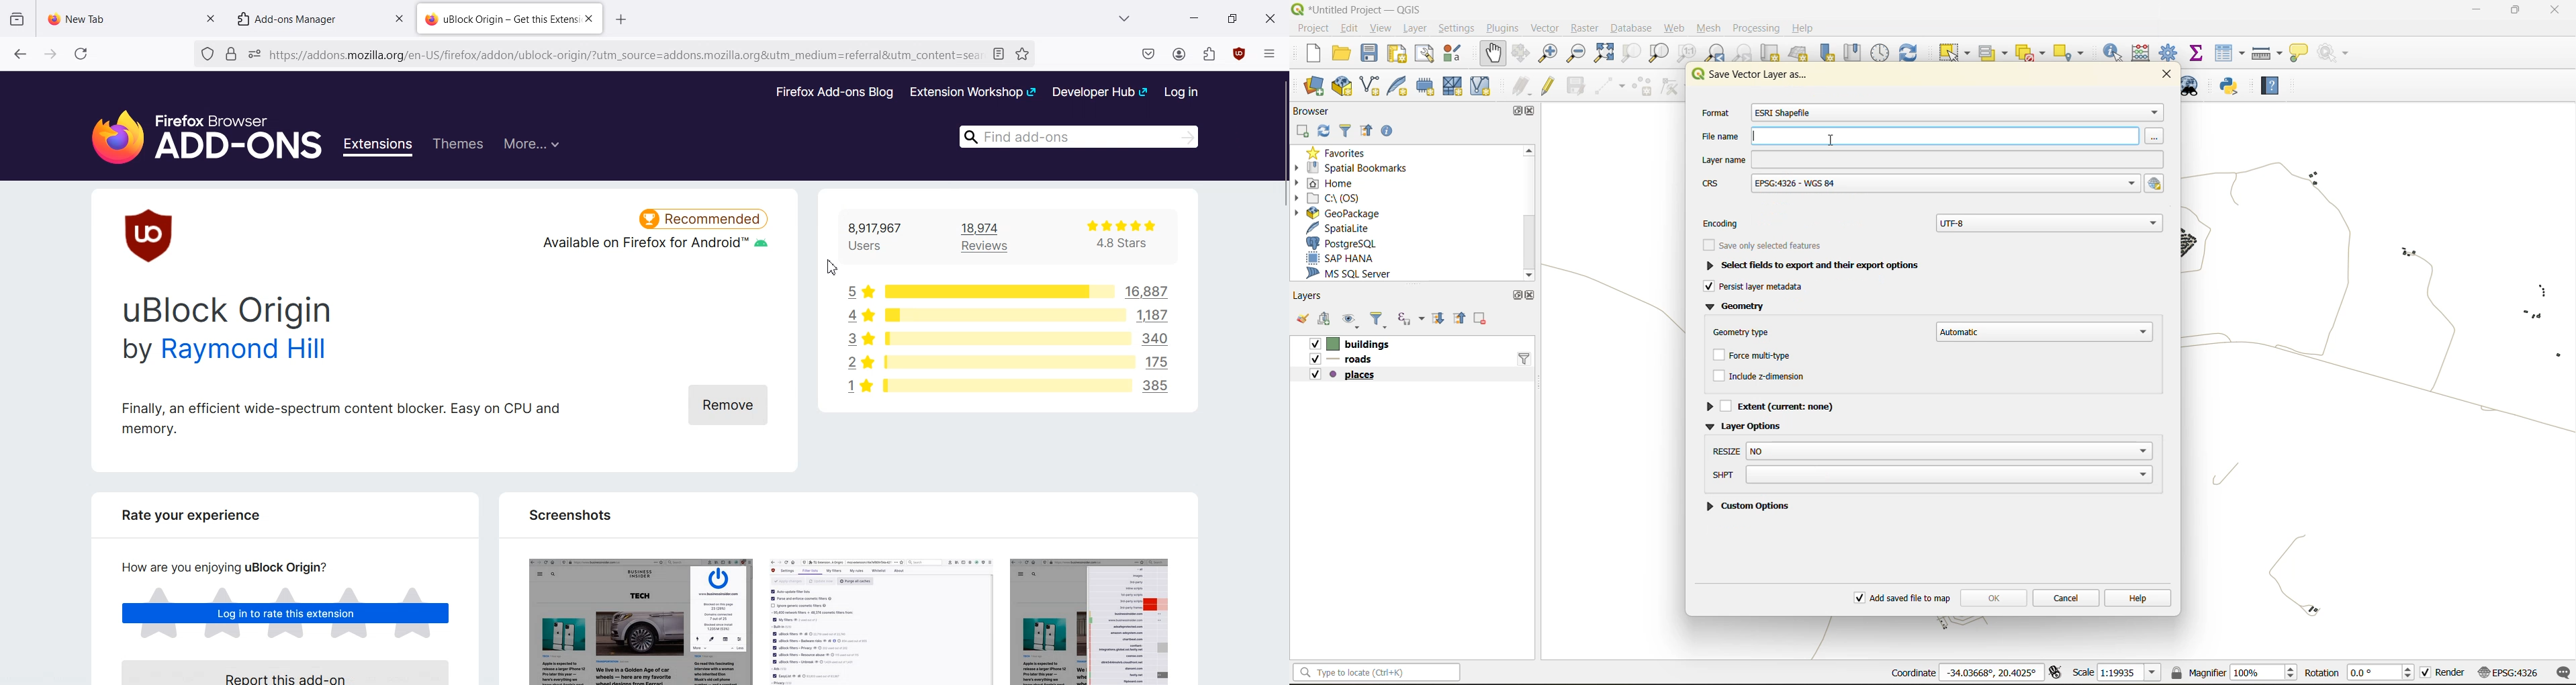  Describe the element at coordinates (1746, 330) in the screenshot. I see `Geometry type` at that location.